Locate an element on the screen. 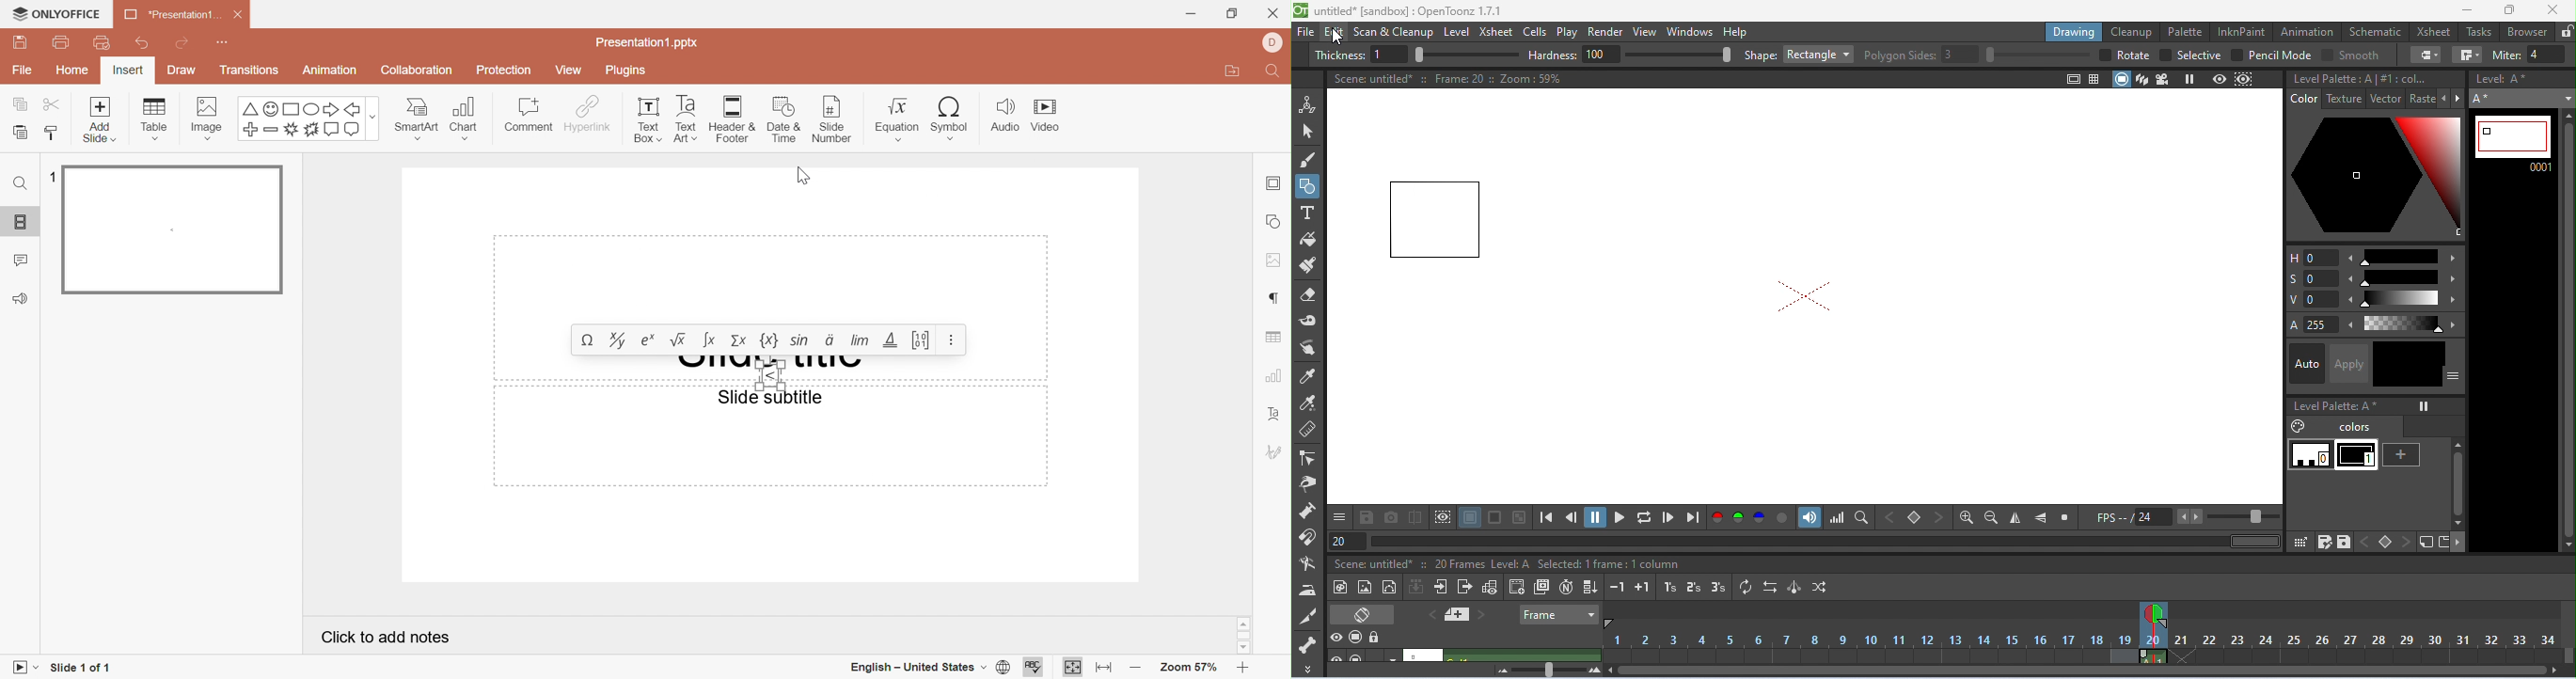 This screenshot has width=2576, height=700. freeze is located at coordinates (2189, 79).